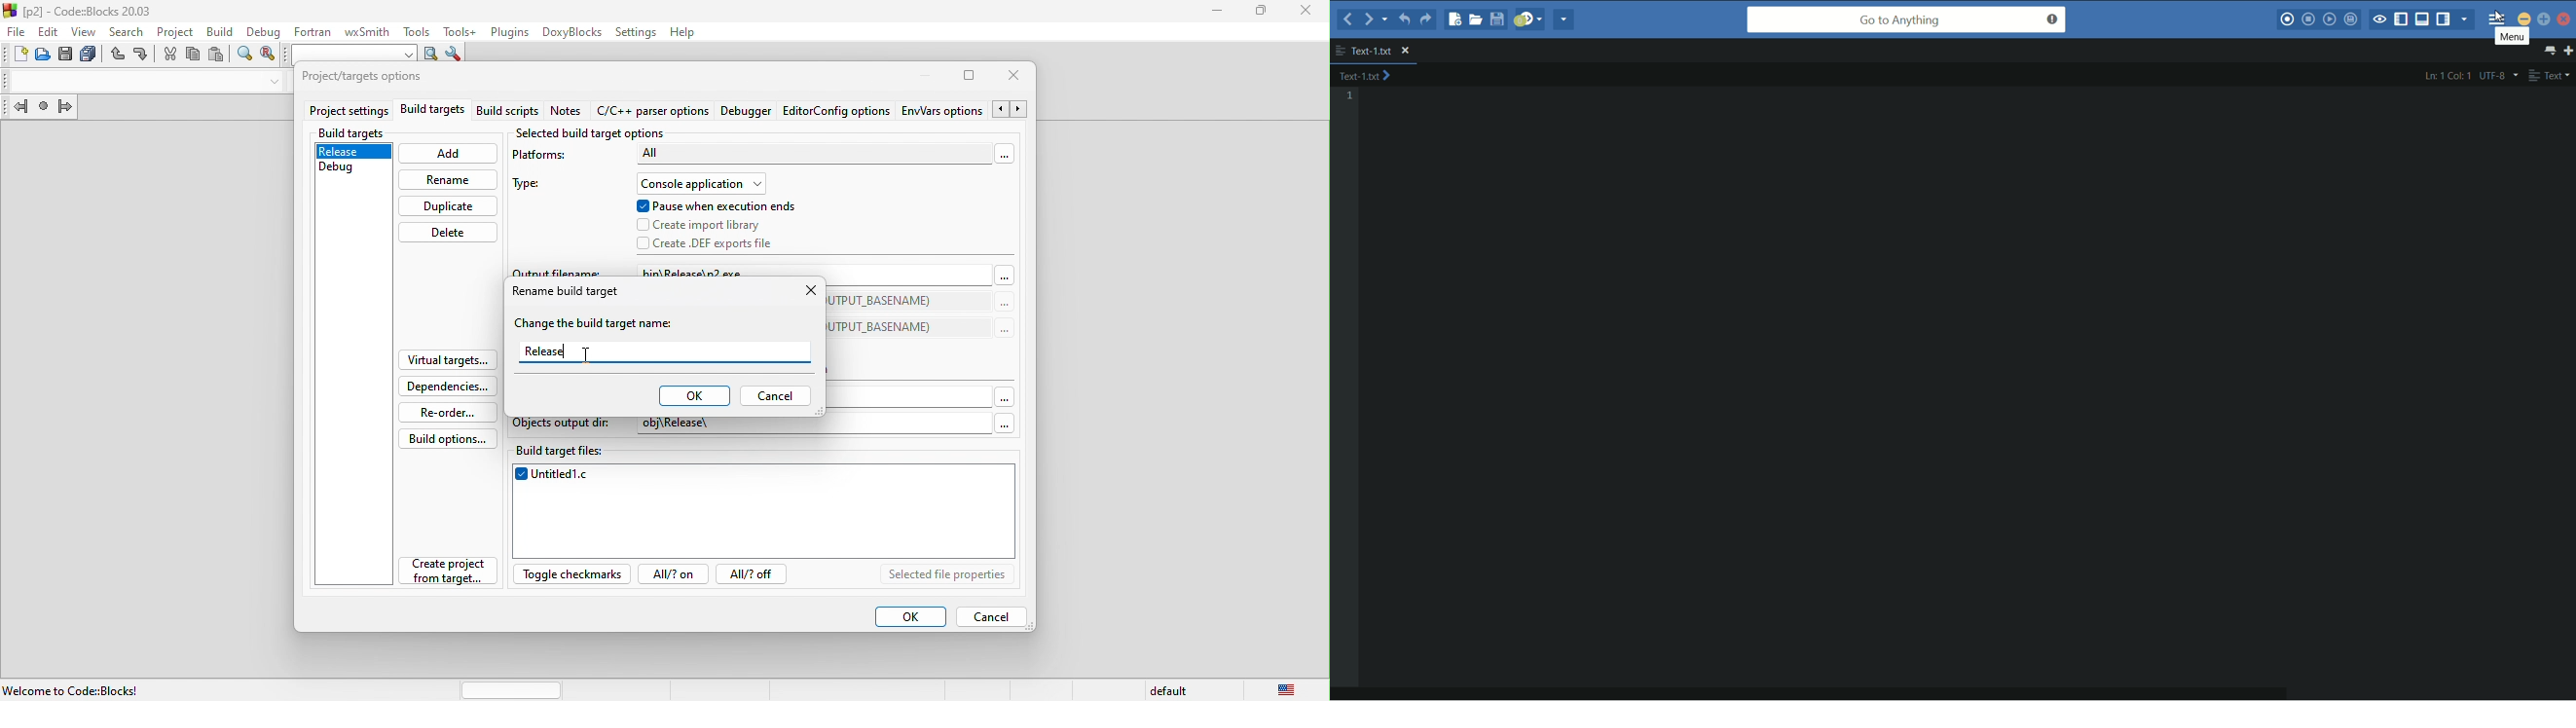  I want to click on close, so click(1304, 12).